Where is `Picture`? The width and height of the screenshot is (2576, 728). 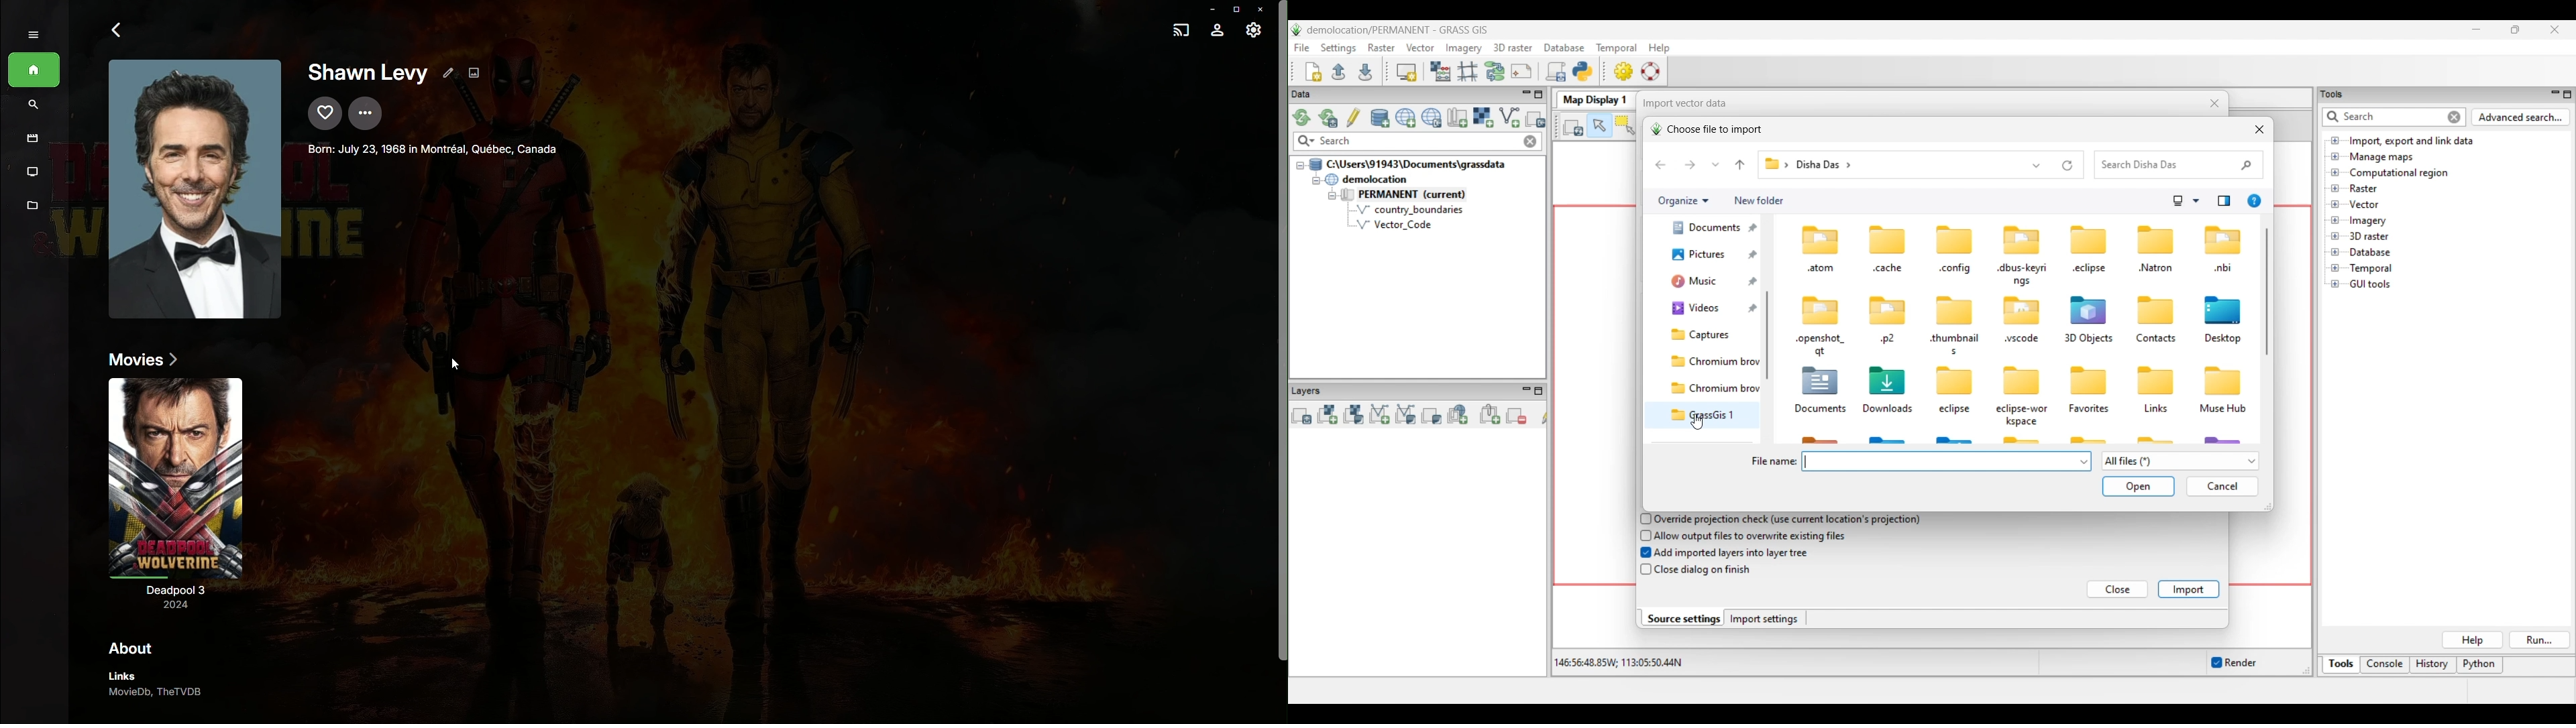
Picture is located at coordinates (191, 190).